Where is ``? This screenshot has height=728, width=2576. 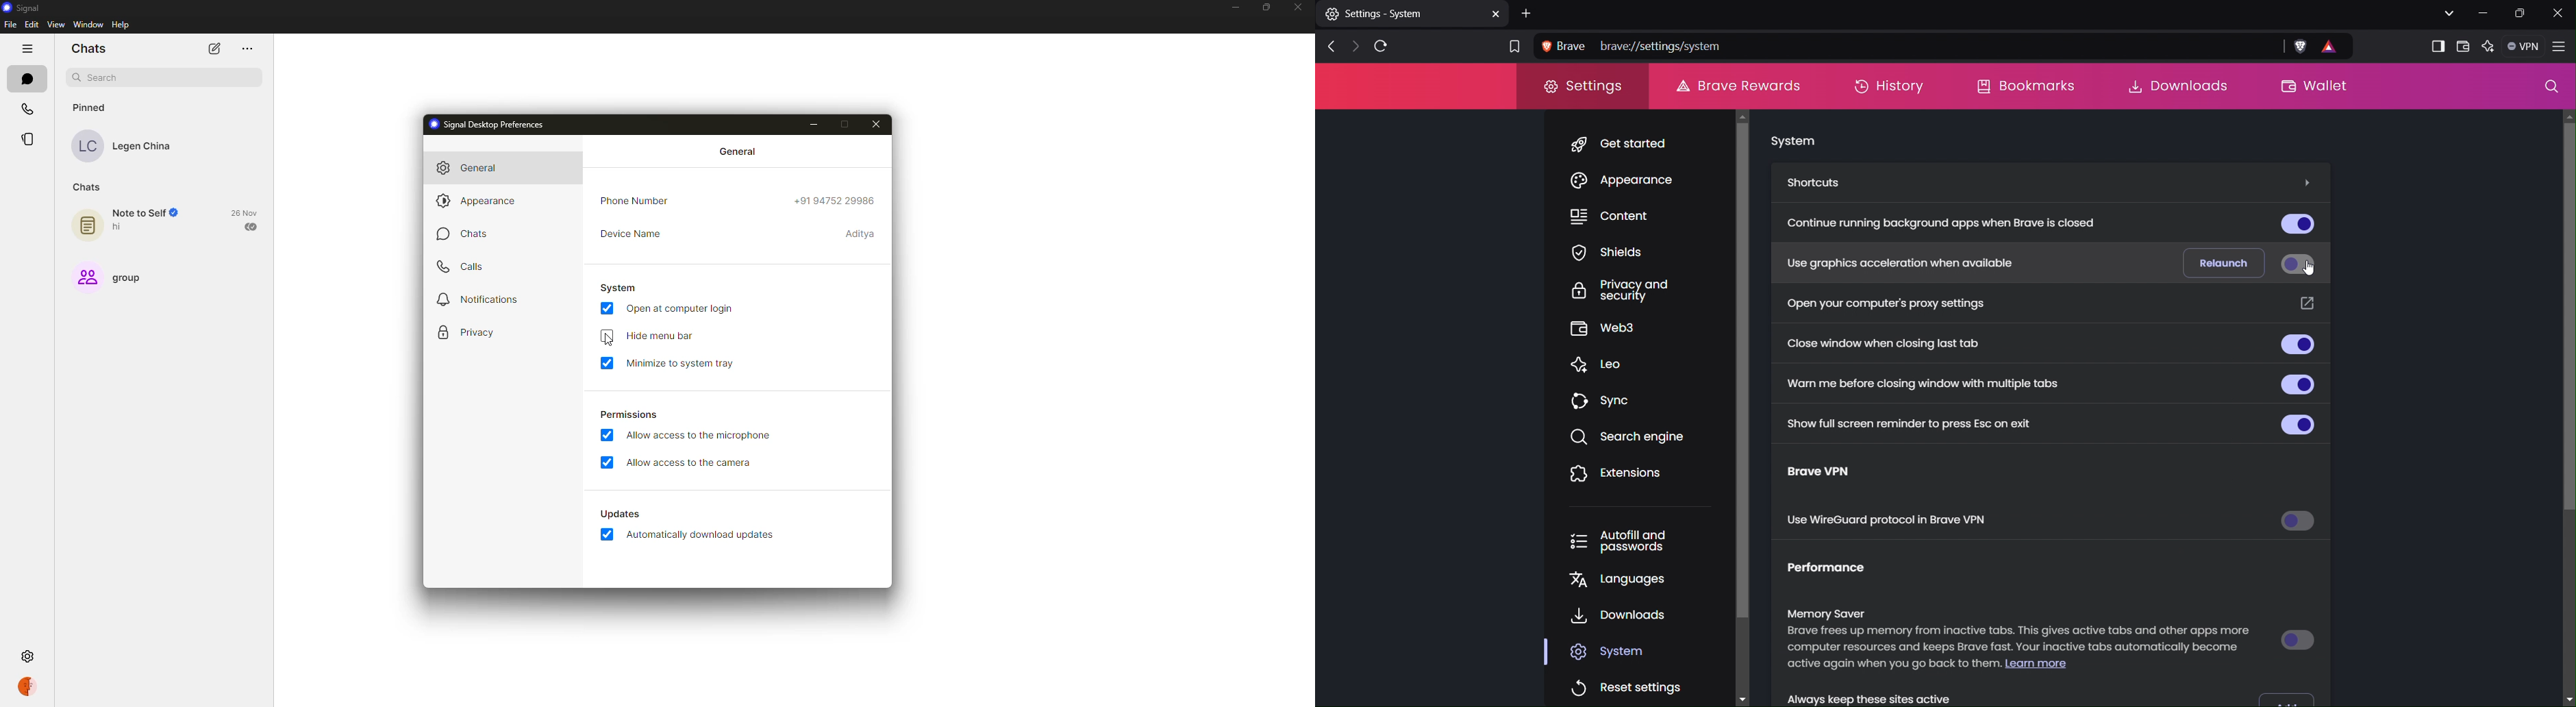  is located at coordinates (2568, 319).